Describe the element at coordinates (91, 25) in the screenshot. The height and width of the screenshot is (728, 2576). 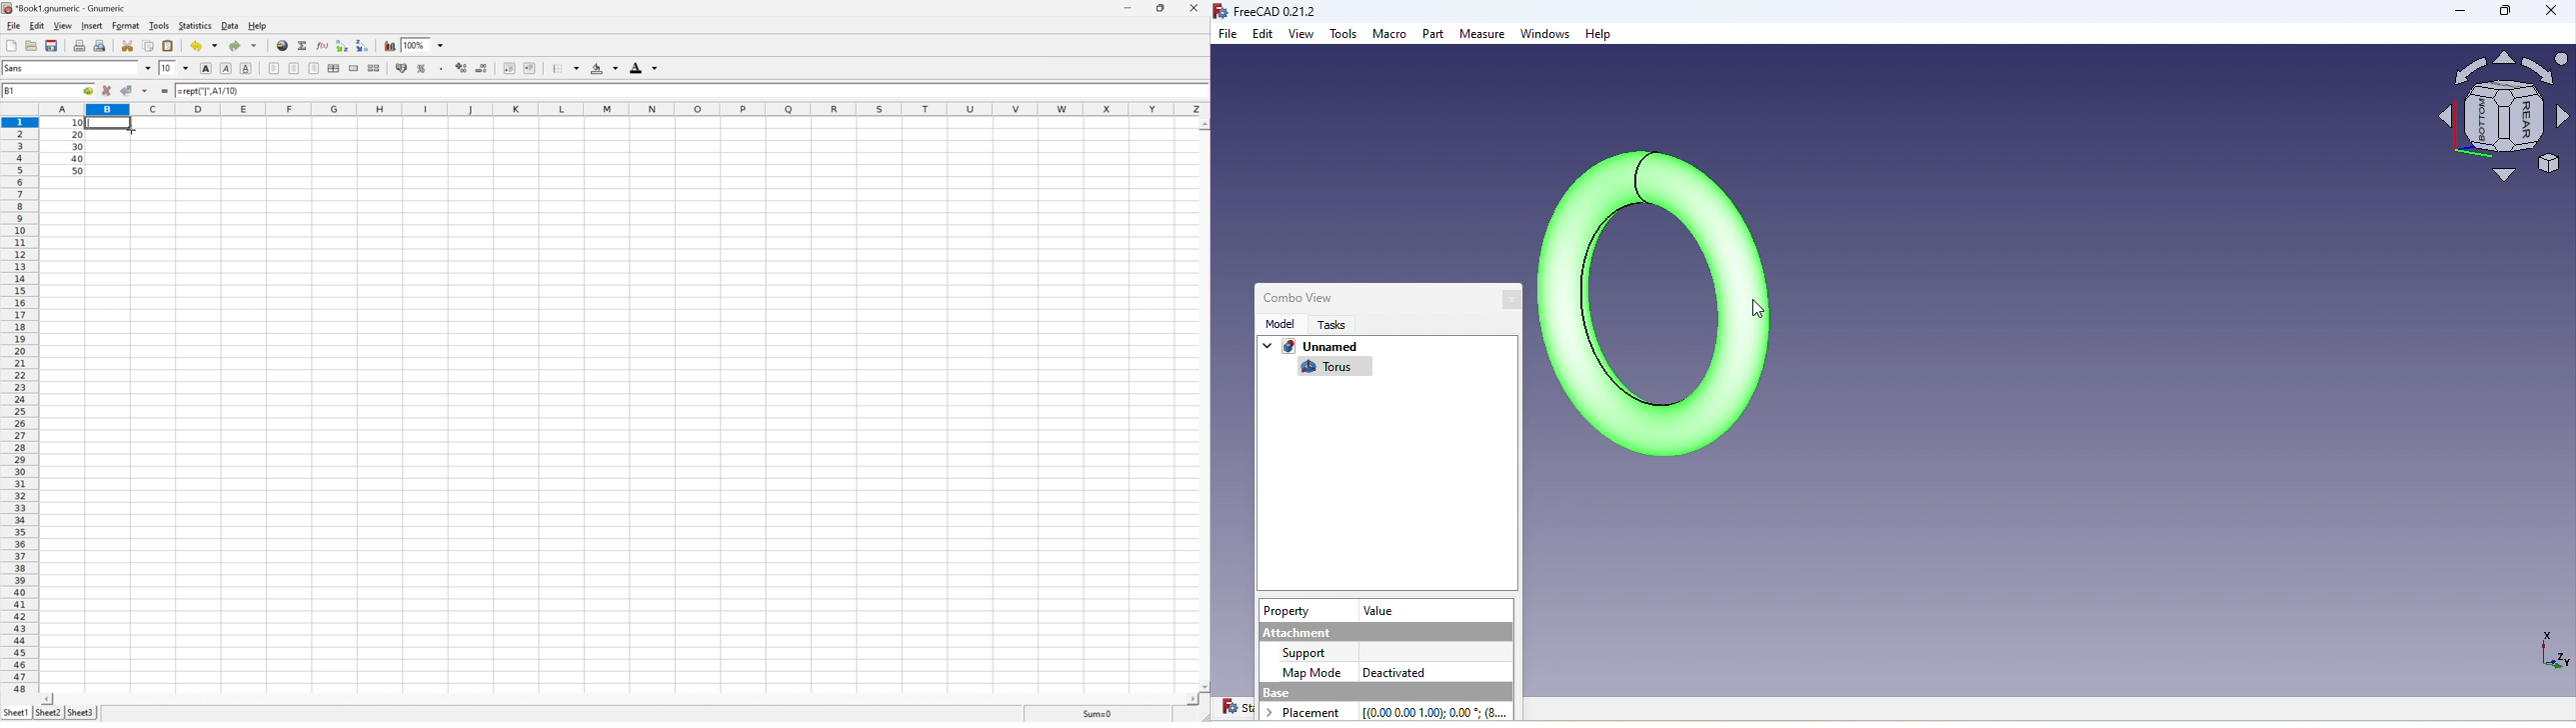
I see `Insert` at that location.